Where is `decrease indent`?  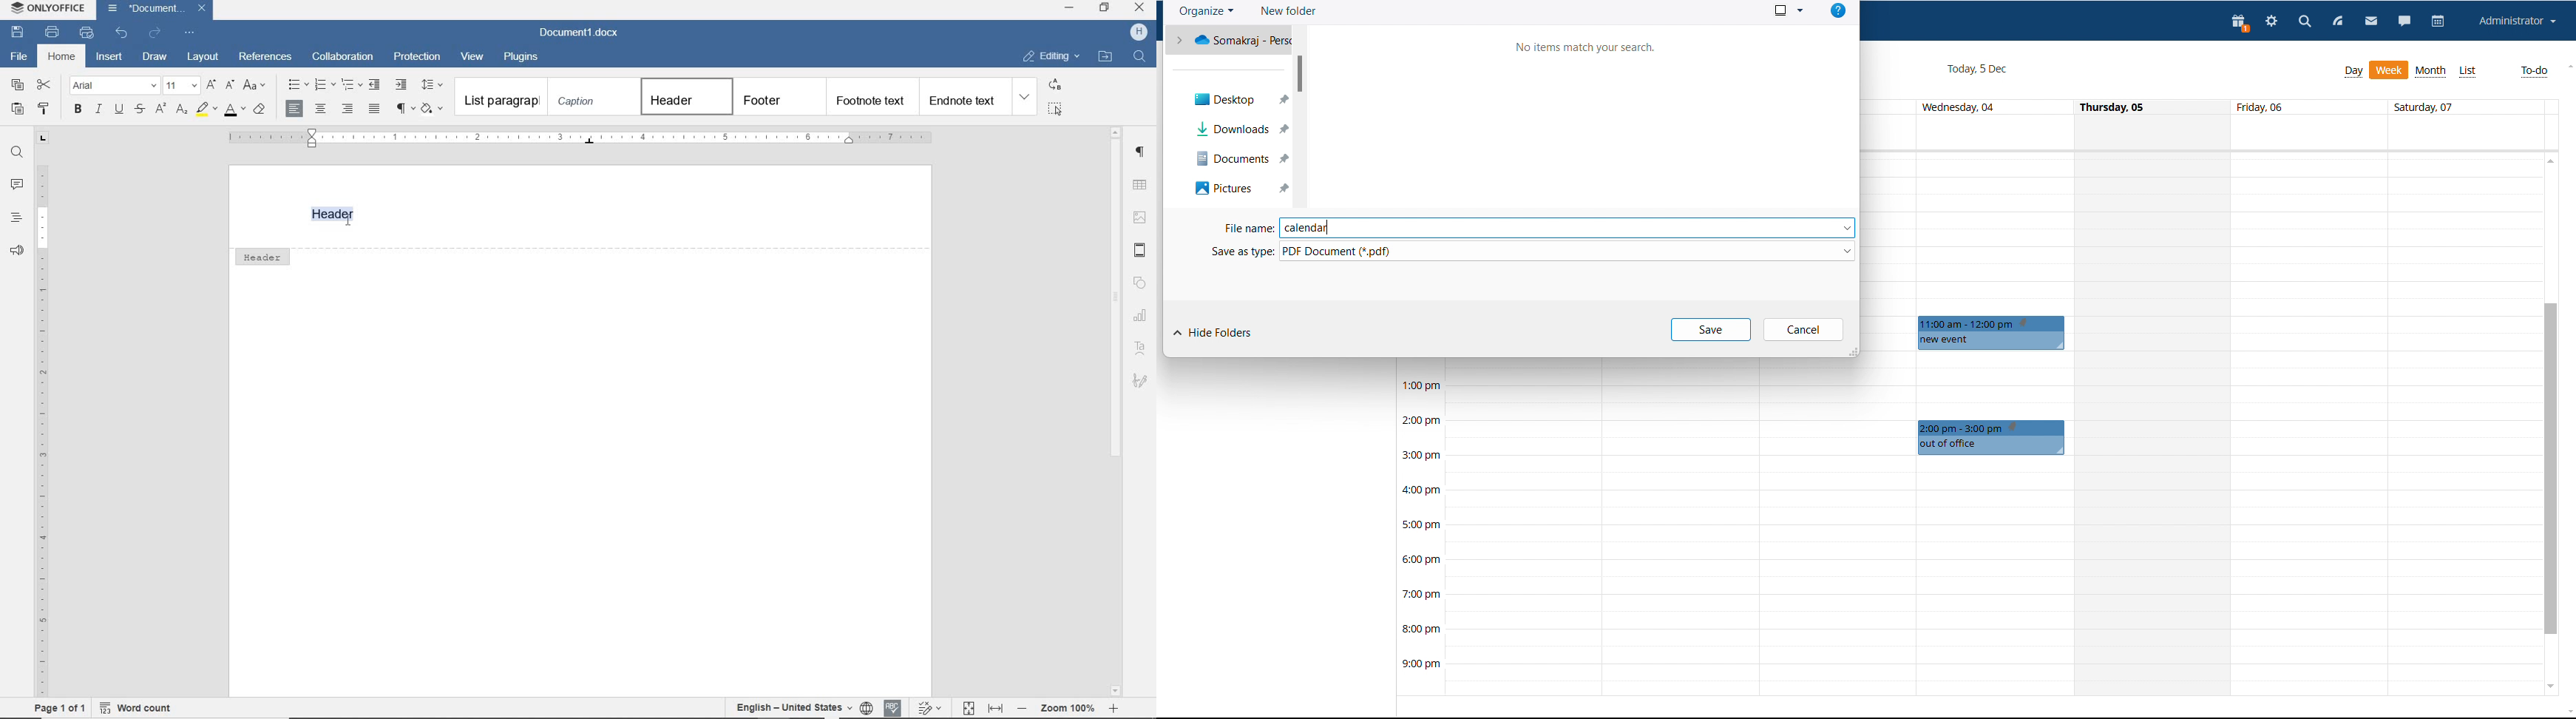
decrease indent is located at coordinates (376, 84).